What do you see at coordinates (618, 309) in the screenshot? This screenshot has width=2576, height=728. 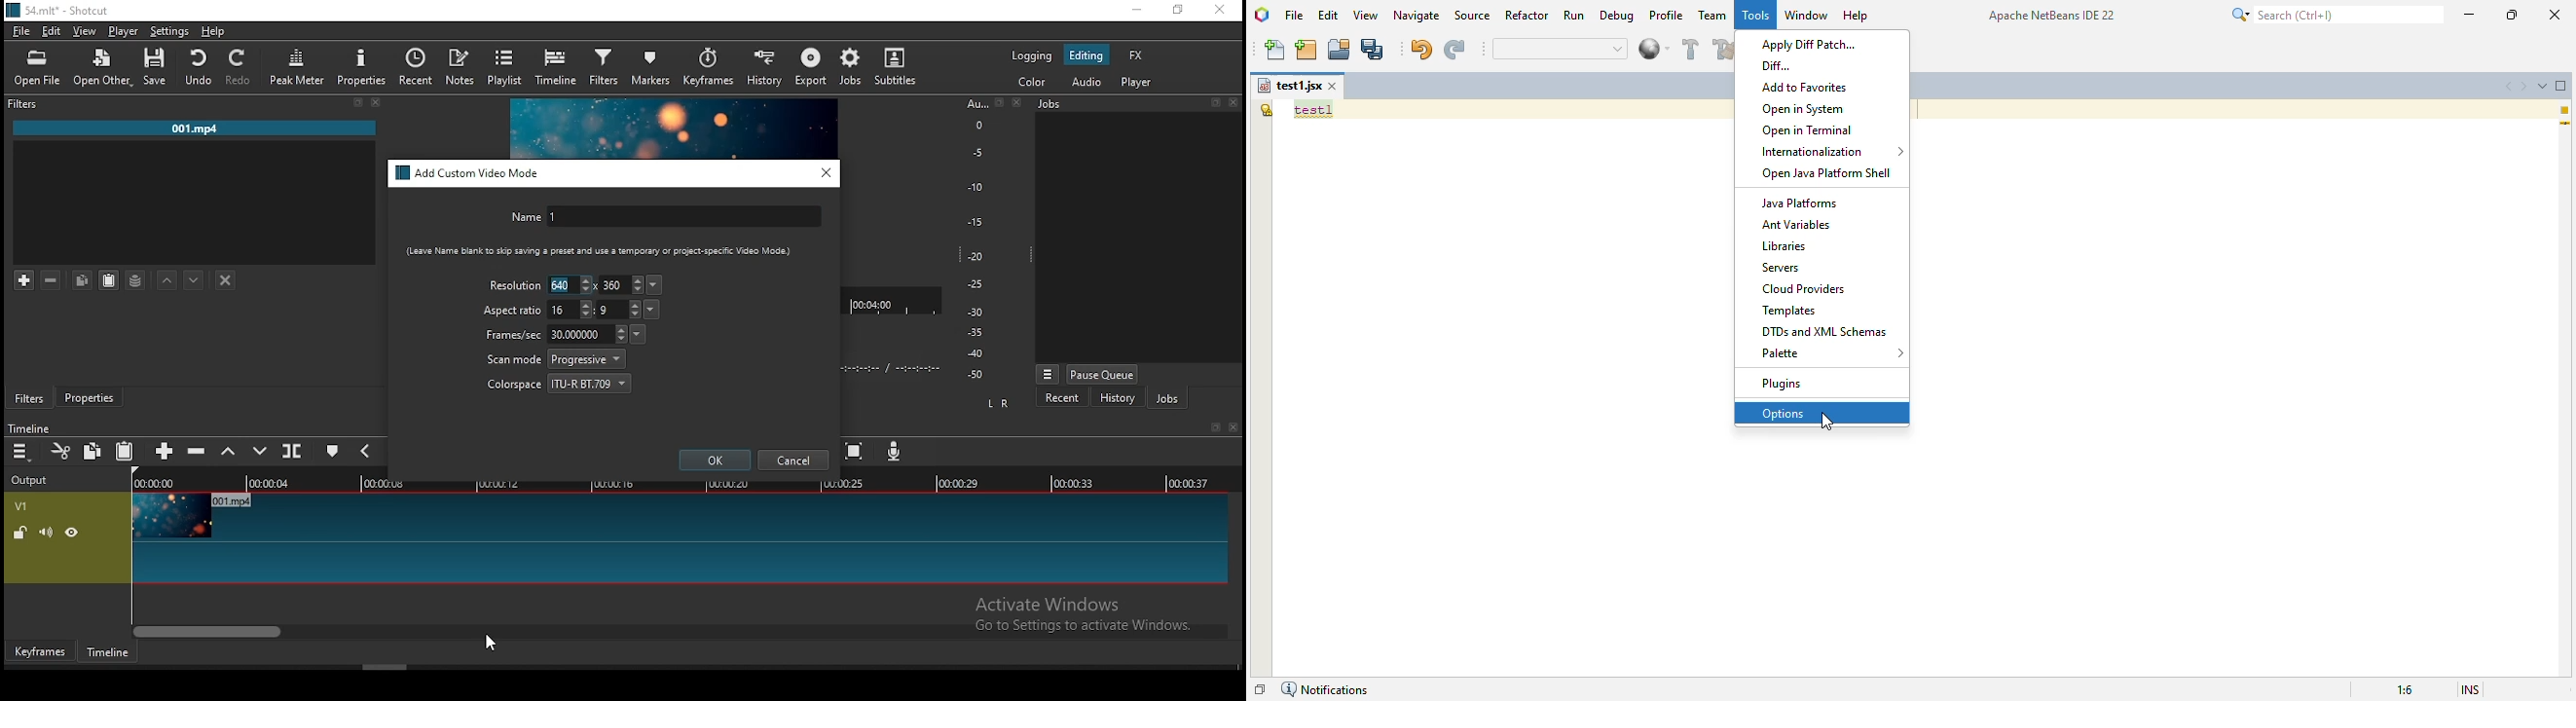 I see `height` at bounding box center [618, 309].